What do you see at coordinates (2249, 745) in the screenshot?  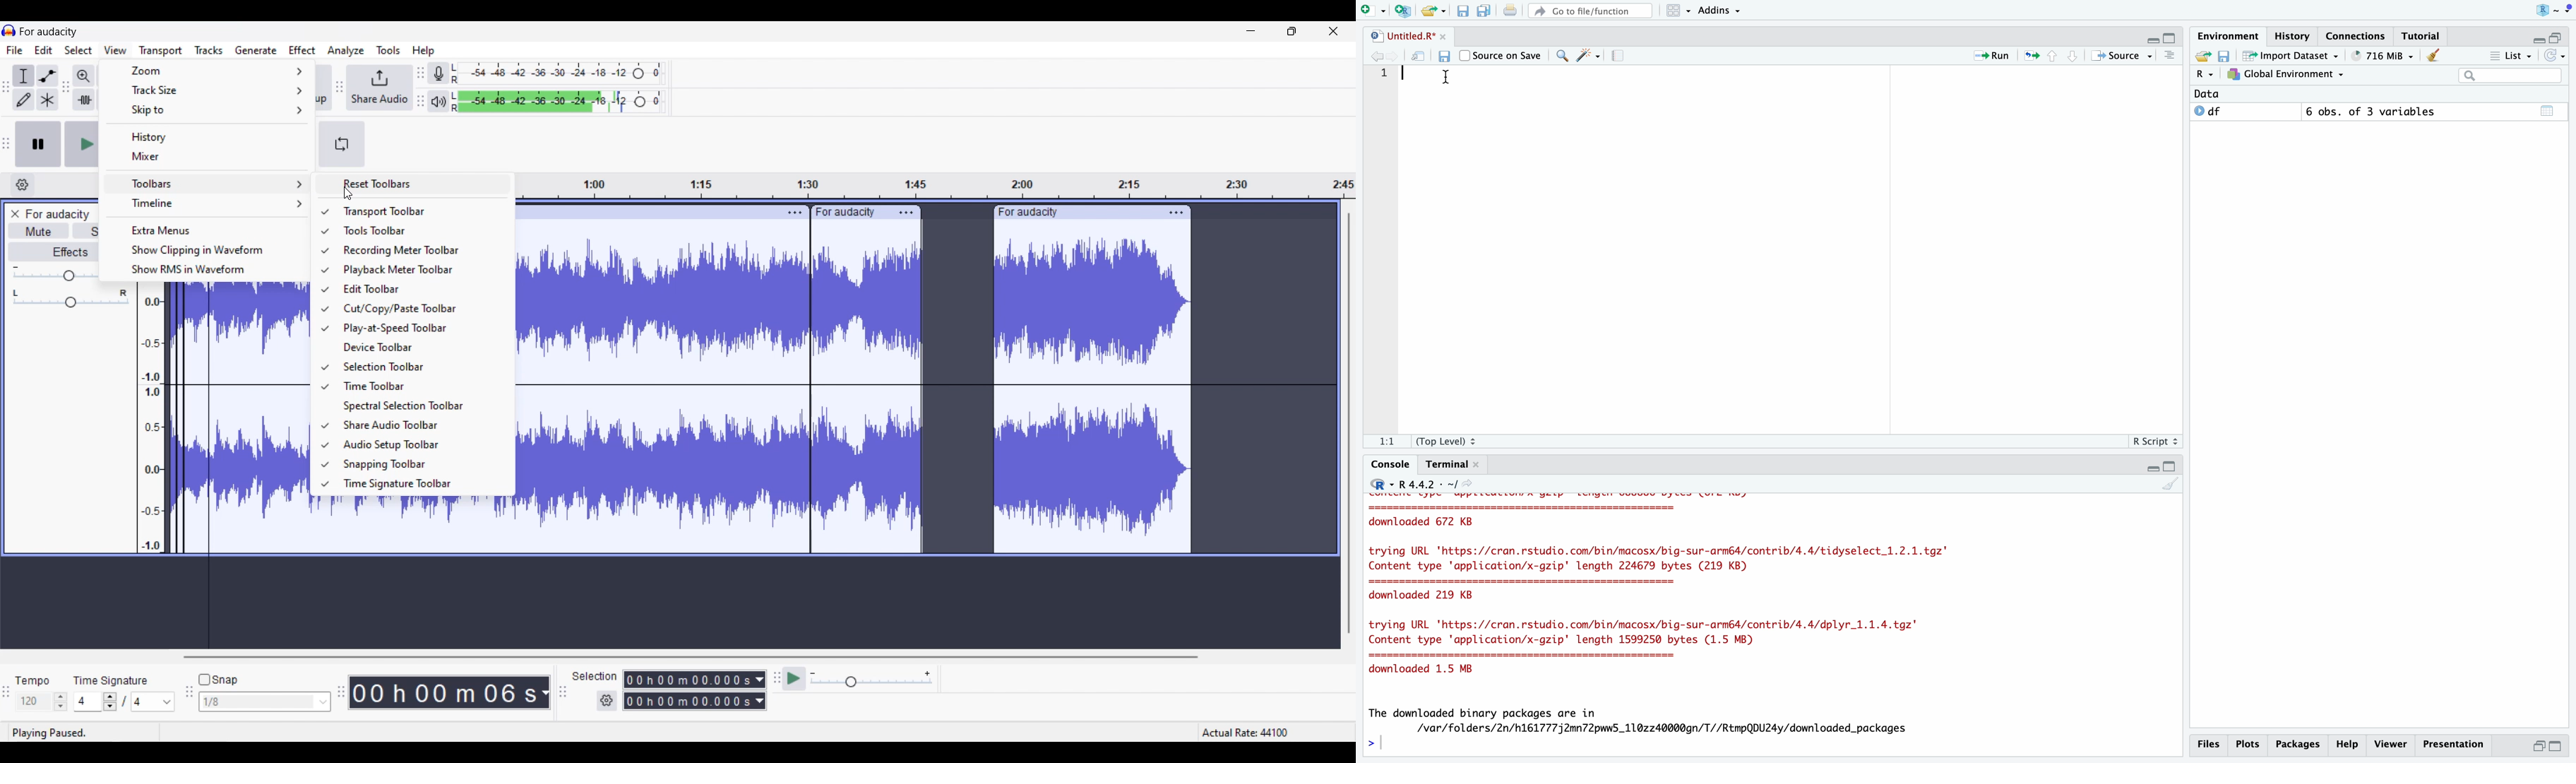 I see `Plots` at bounding box center [2249, 745].